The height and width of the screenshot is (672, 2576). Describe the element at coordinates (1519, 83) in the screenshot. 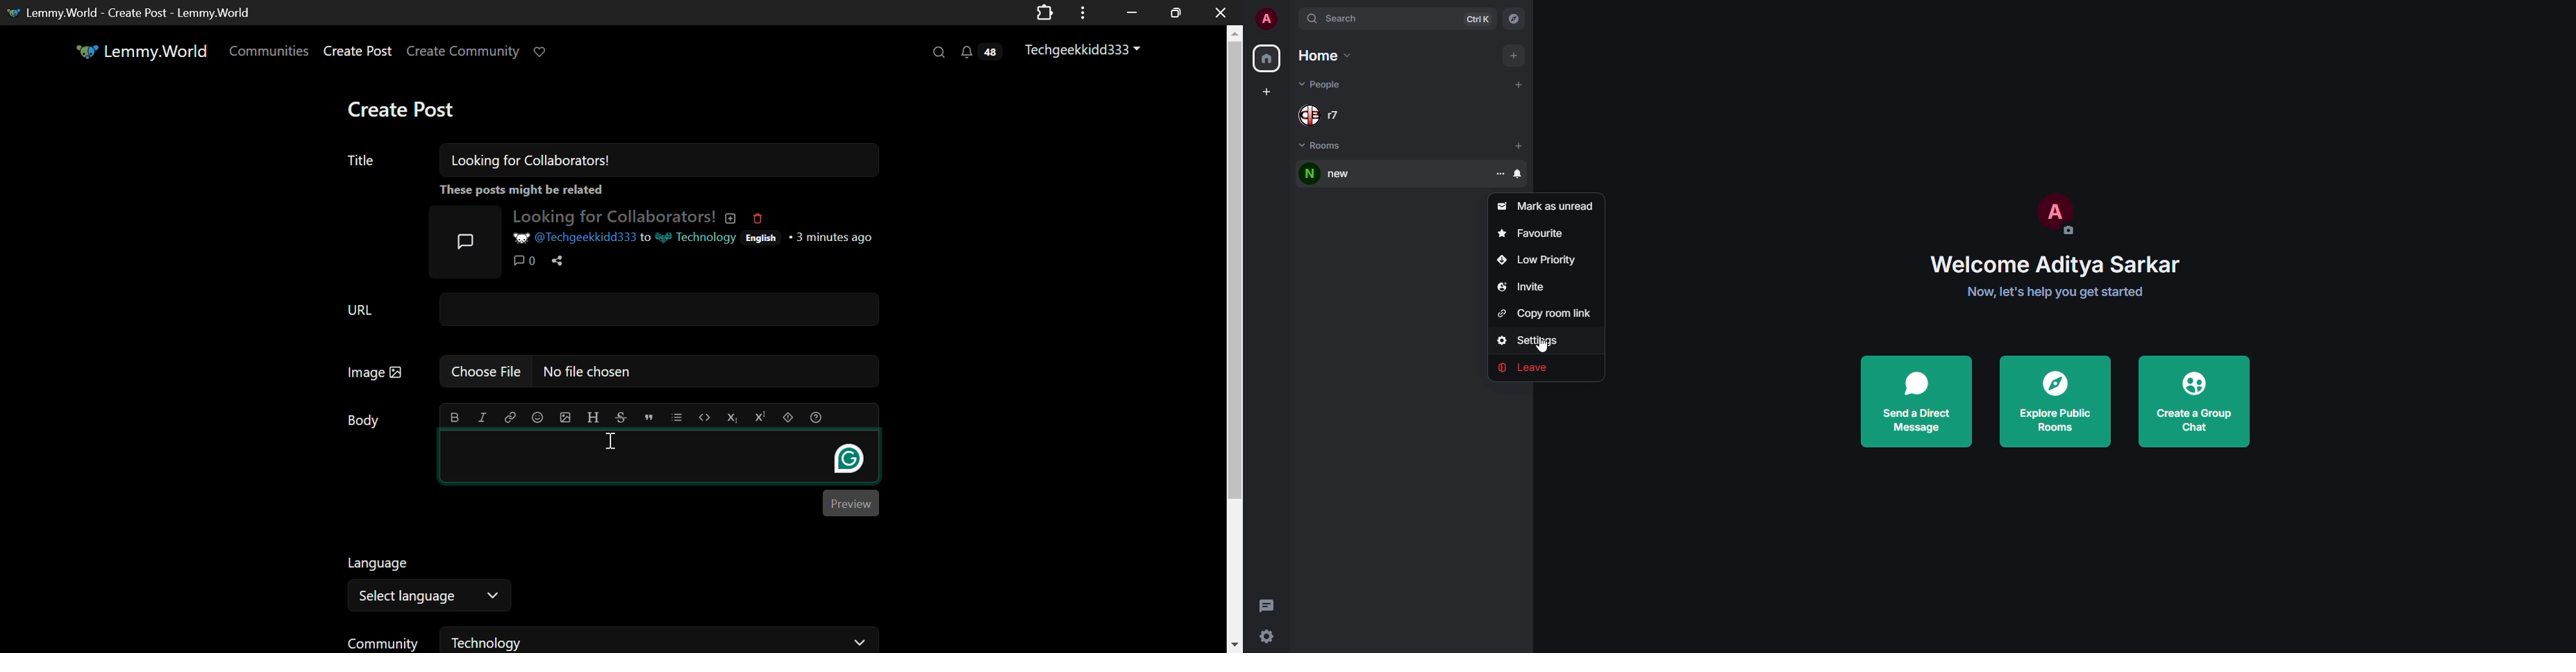

I see `add` at that location.